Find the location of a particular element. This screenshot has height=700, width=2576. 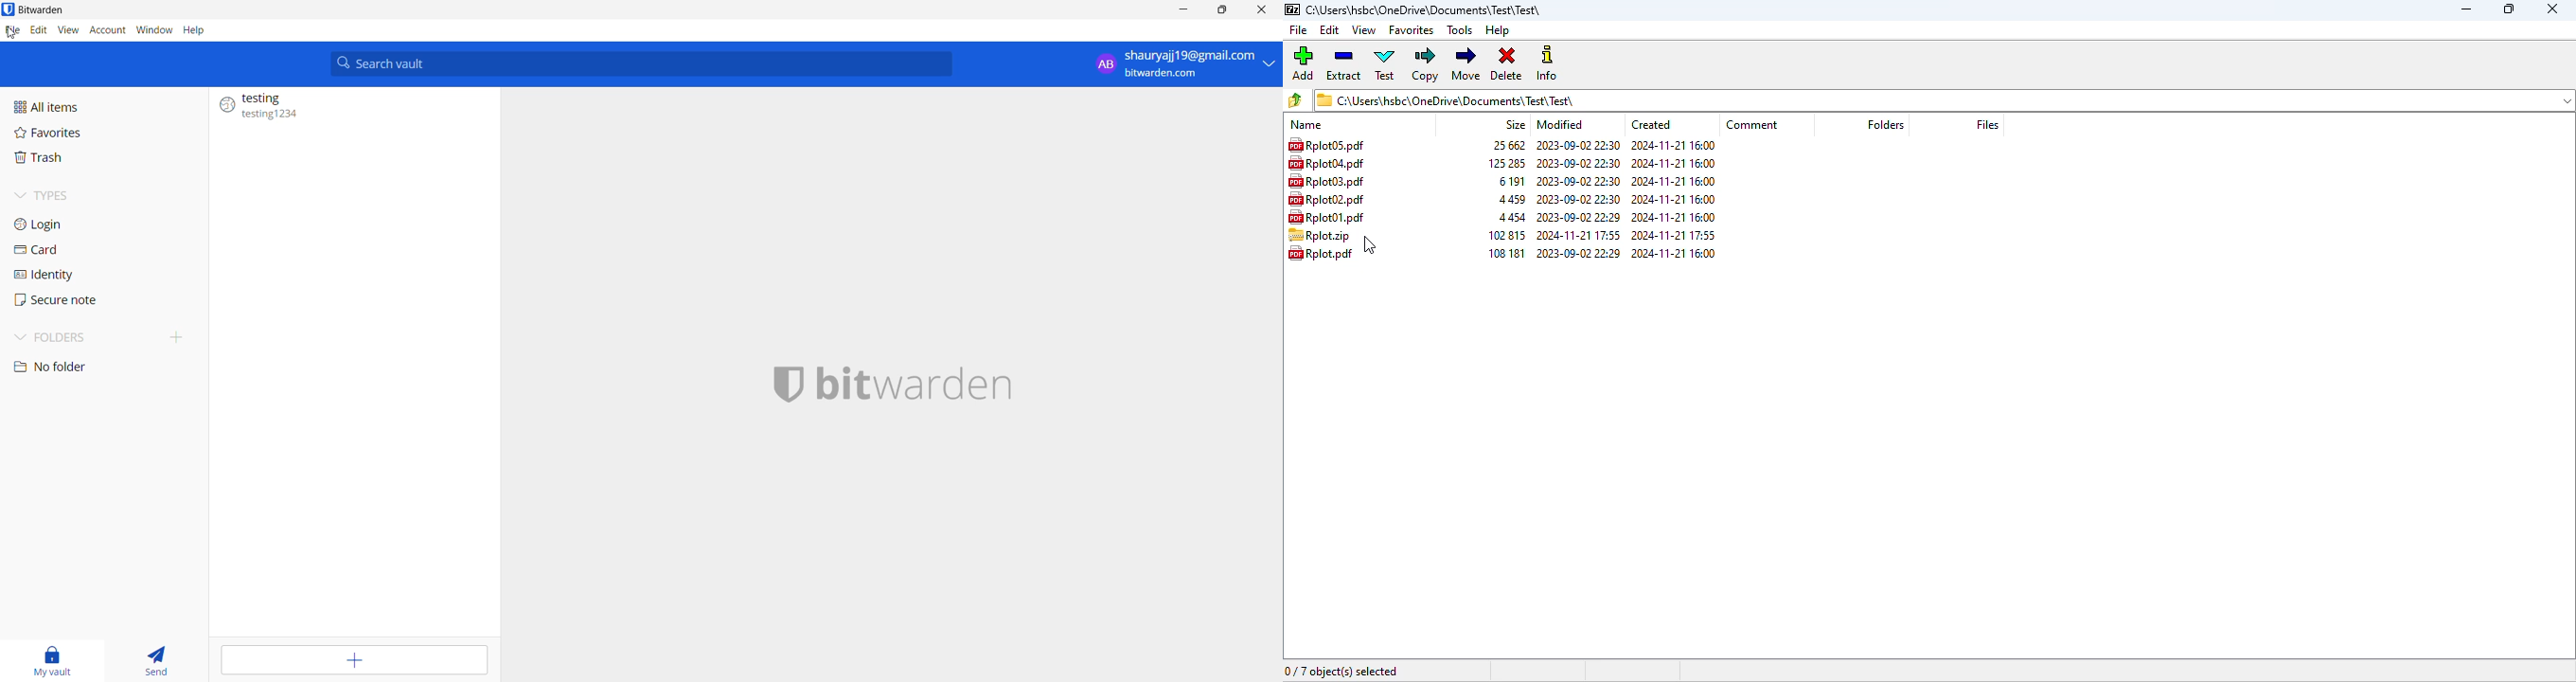

2024-11-21 17:55 is located at coordinates (1672, 235).